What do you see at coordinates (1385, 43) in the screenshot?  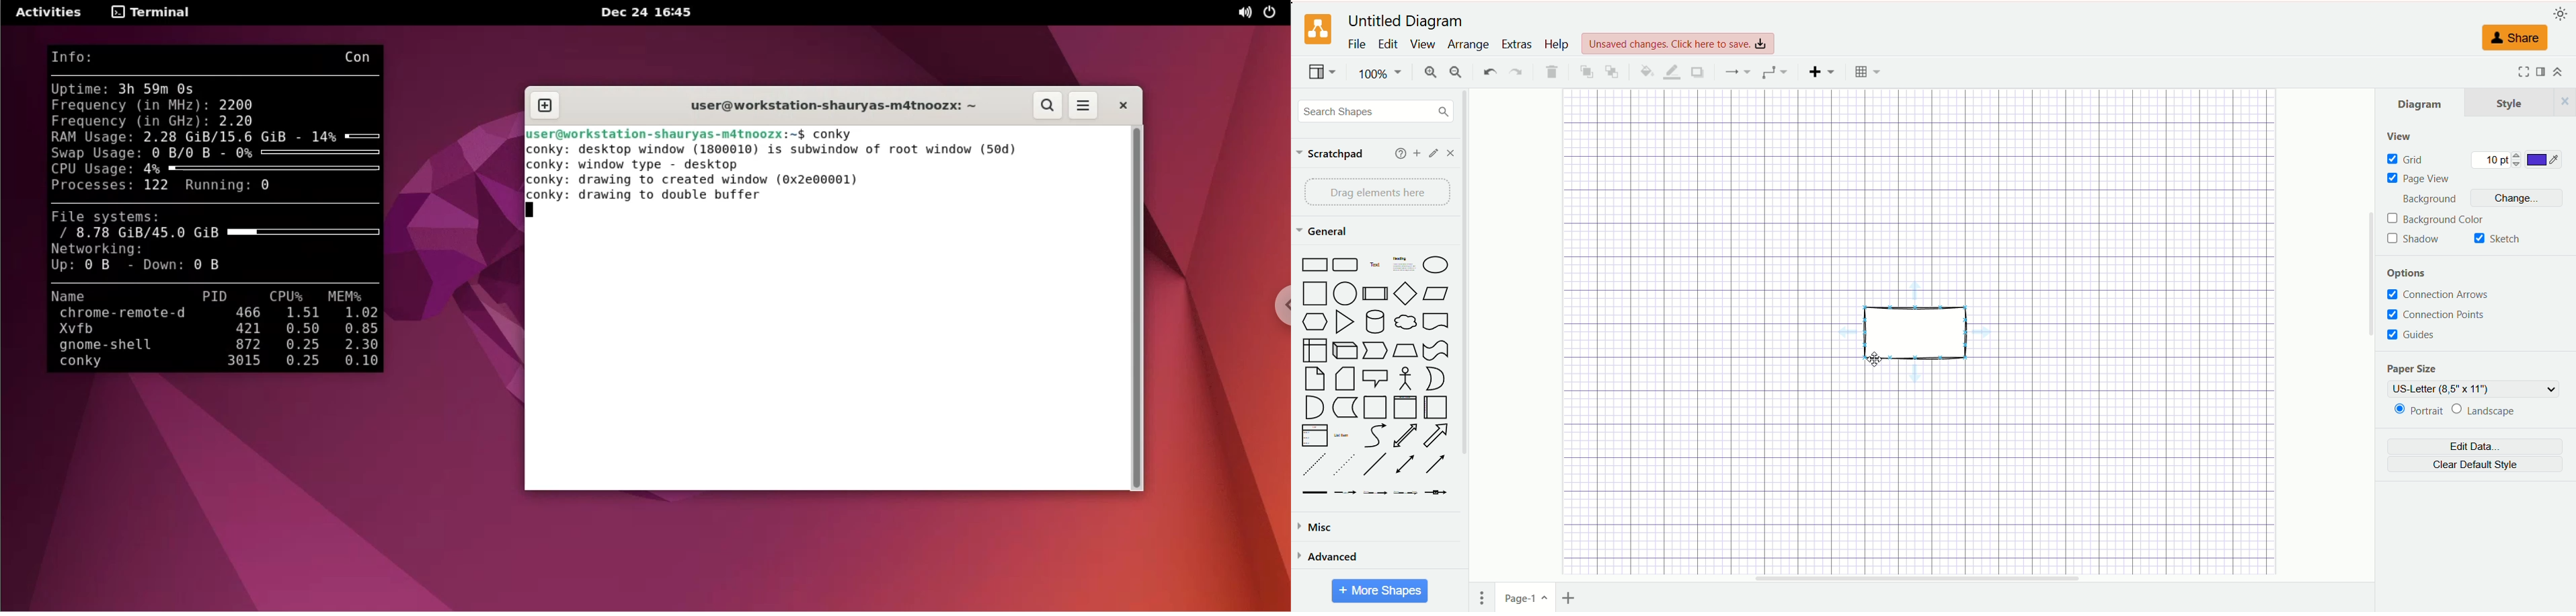 I see `edit` at bounding box center [1385, 43].